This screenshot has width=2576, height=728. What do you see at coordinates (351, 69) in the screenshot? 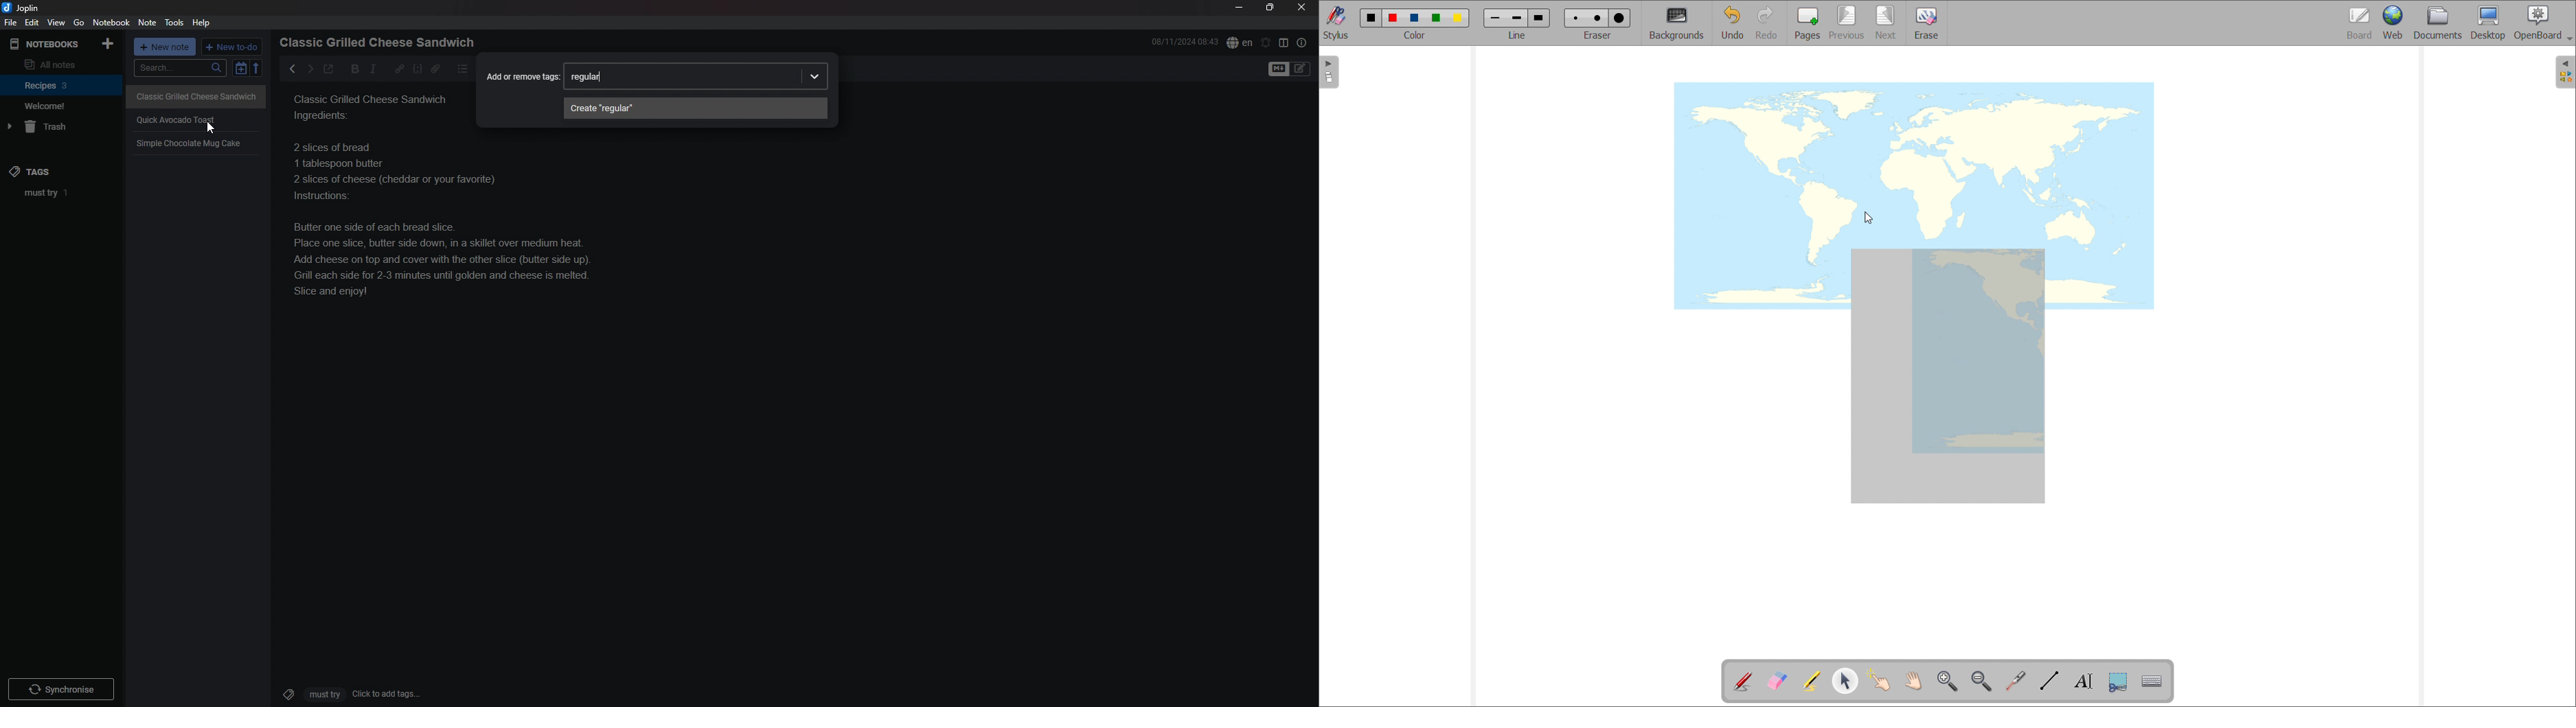
I see `bold` at bounding box center [351, 69].